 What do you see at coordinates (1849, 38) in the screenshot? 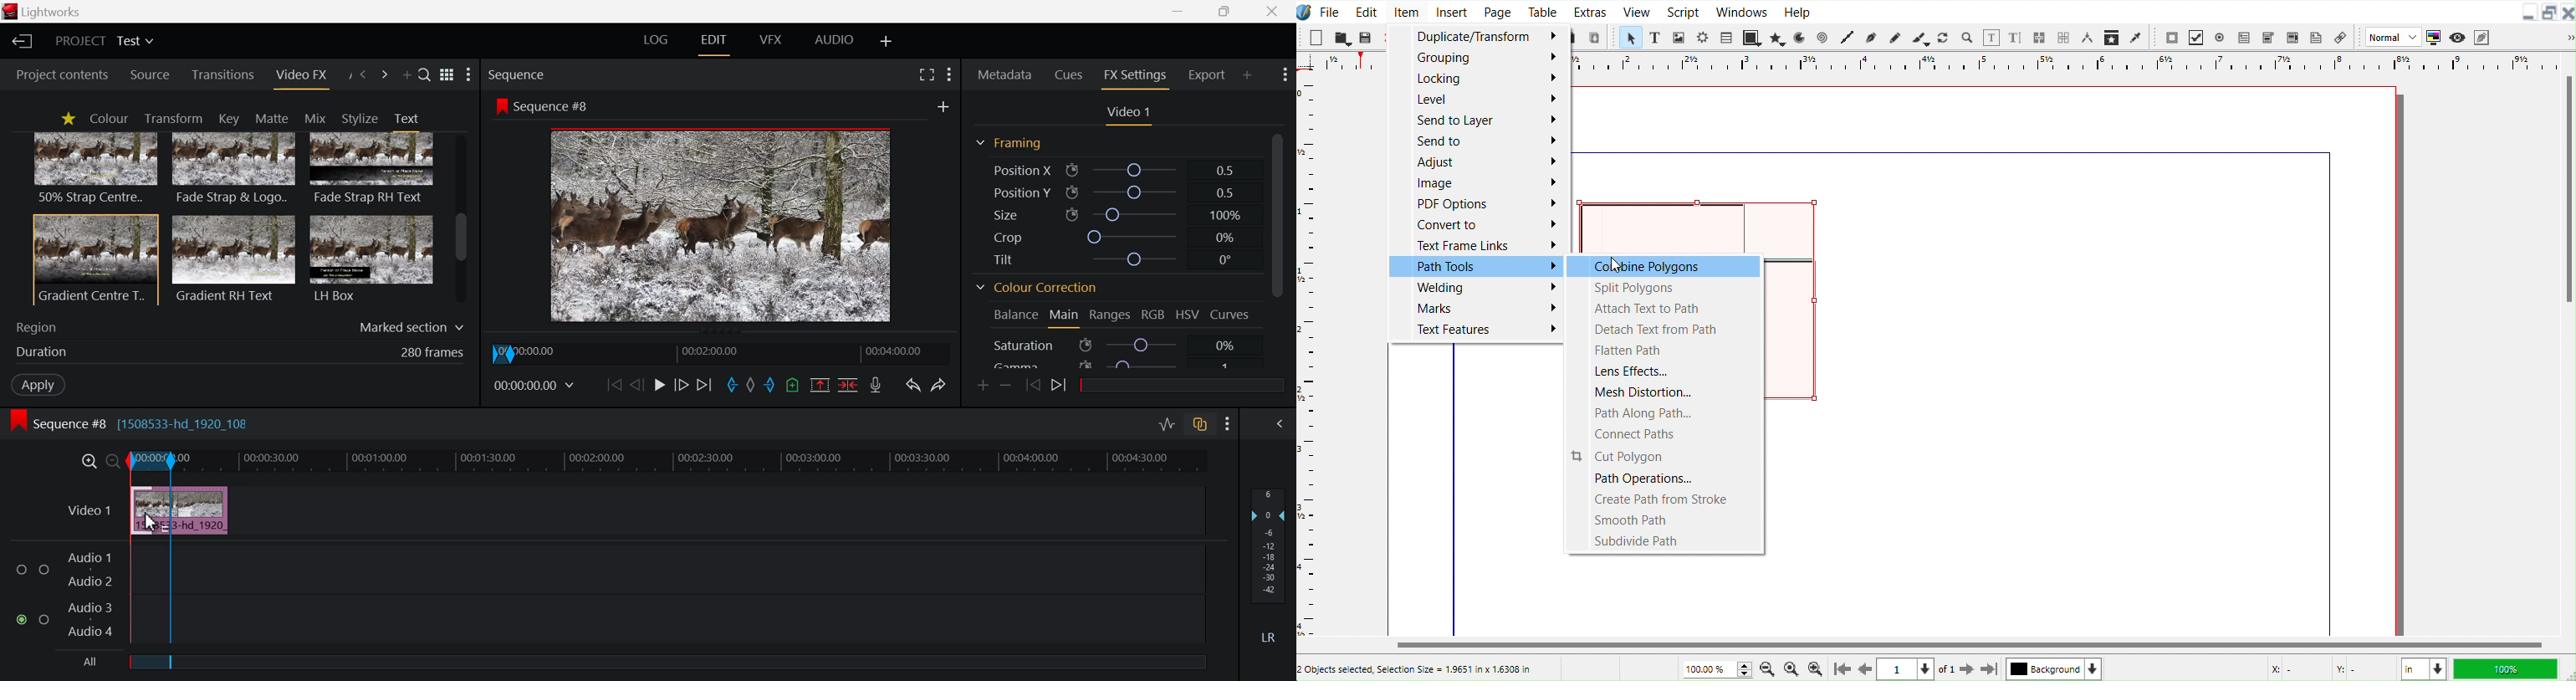
I see `Line` at bounding box center [1849, 38].